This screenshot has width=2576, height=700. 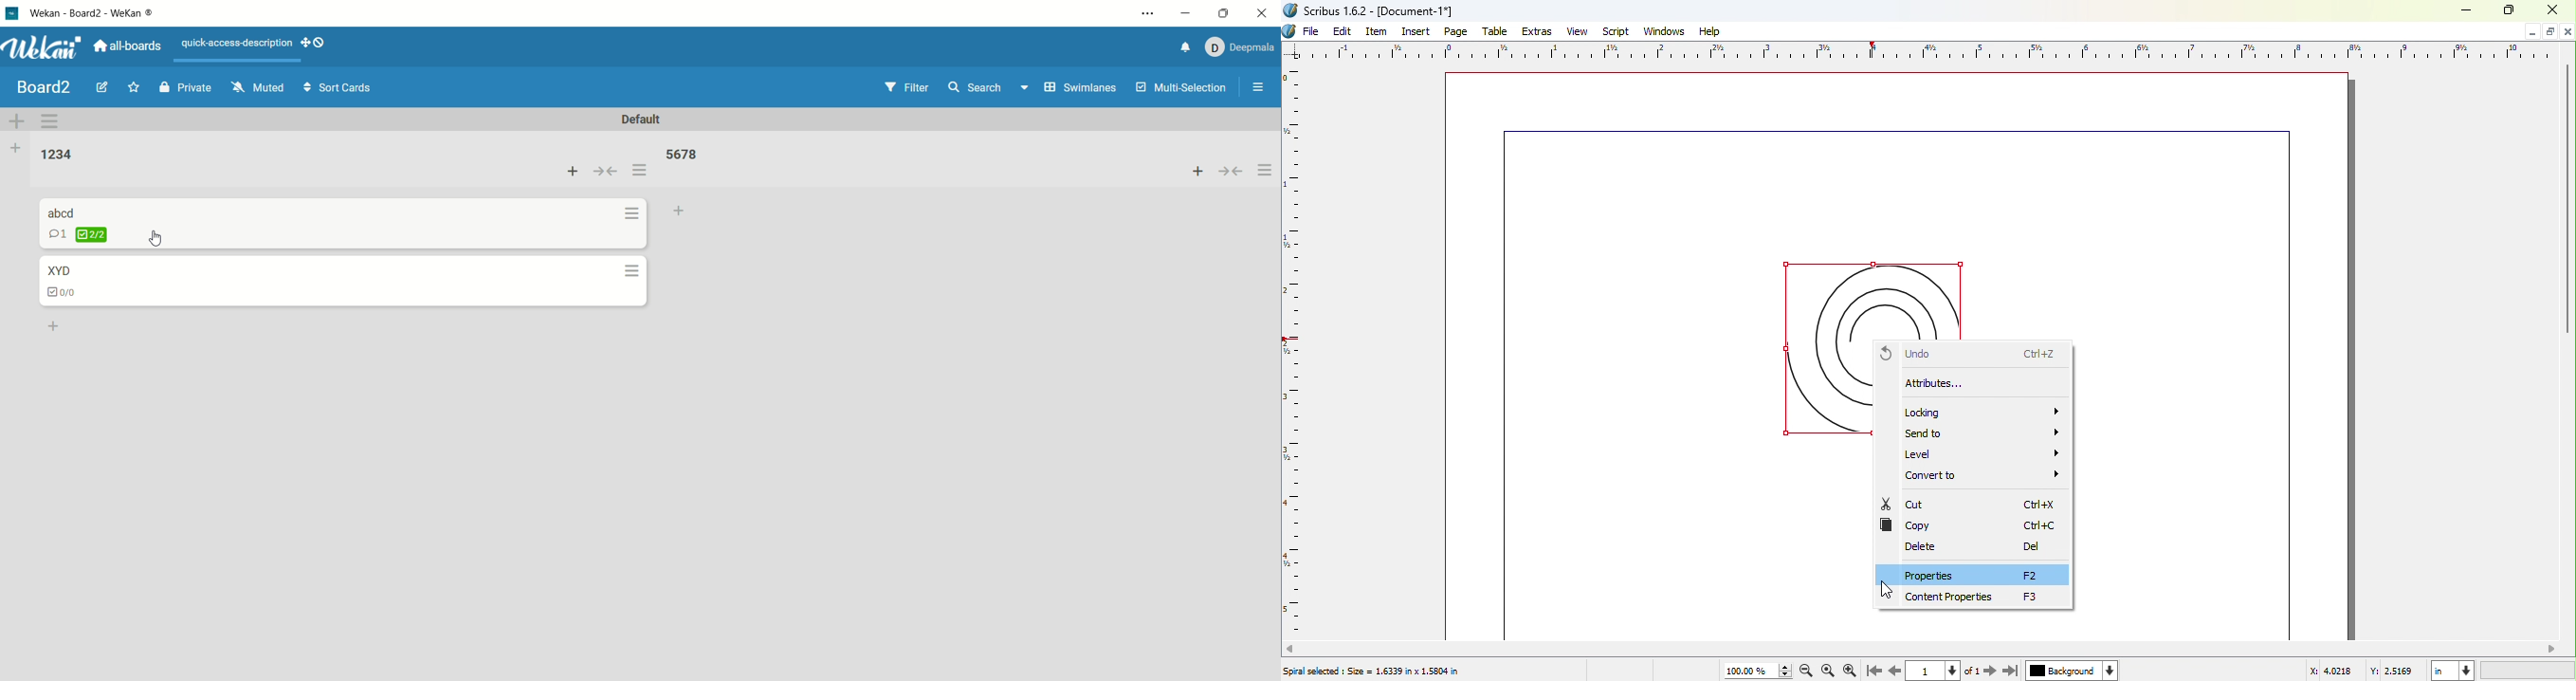 What do you see at coordinates (2335, 672) in the screenshot?
I see `X co-ordinate` at bounding box center [2335, 672].